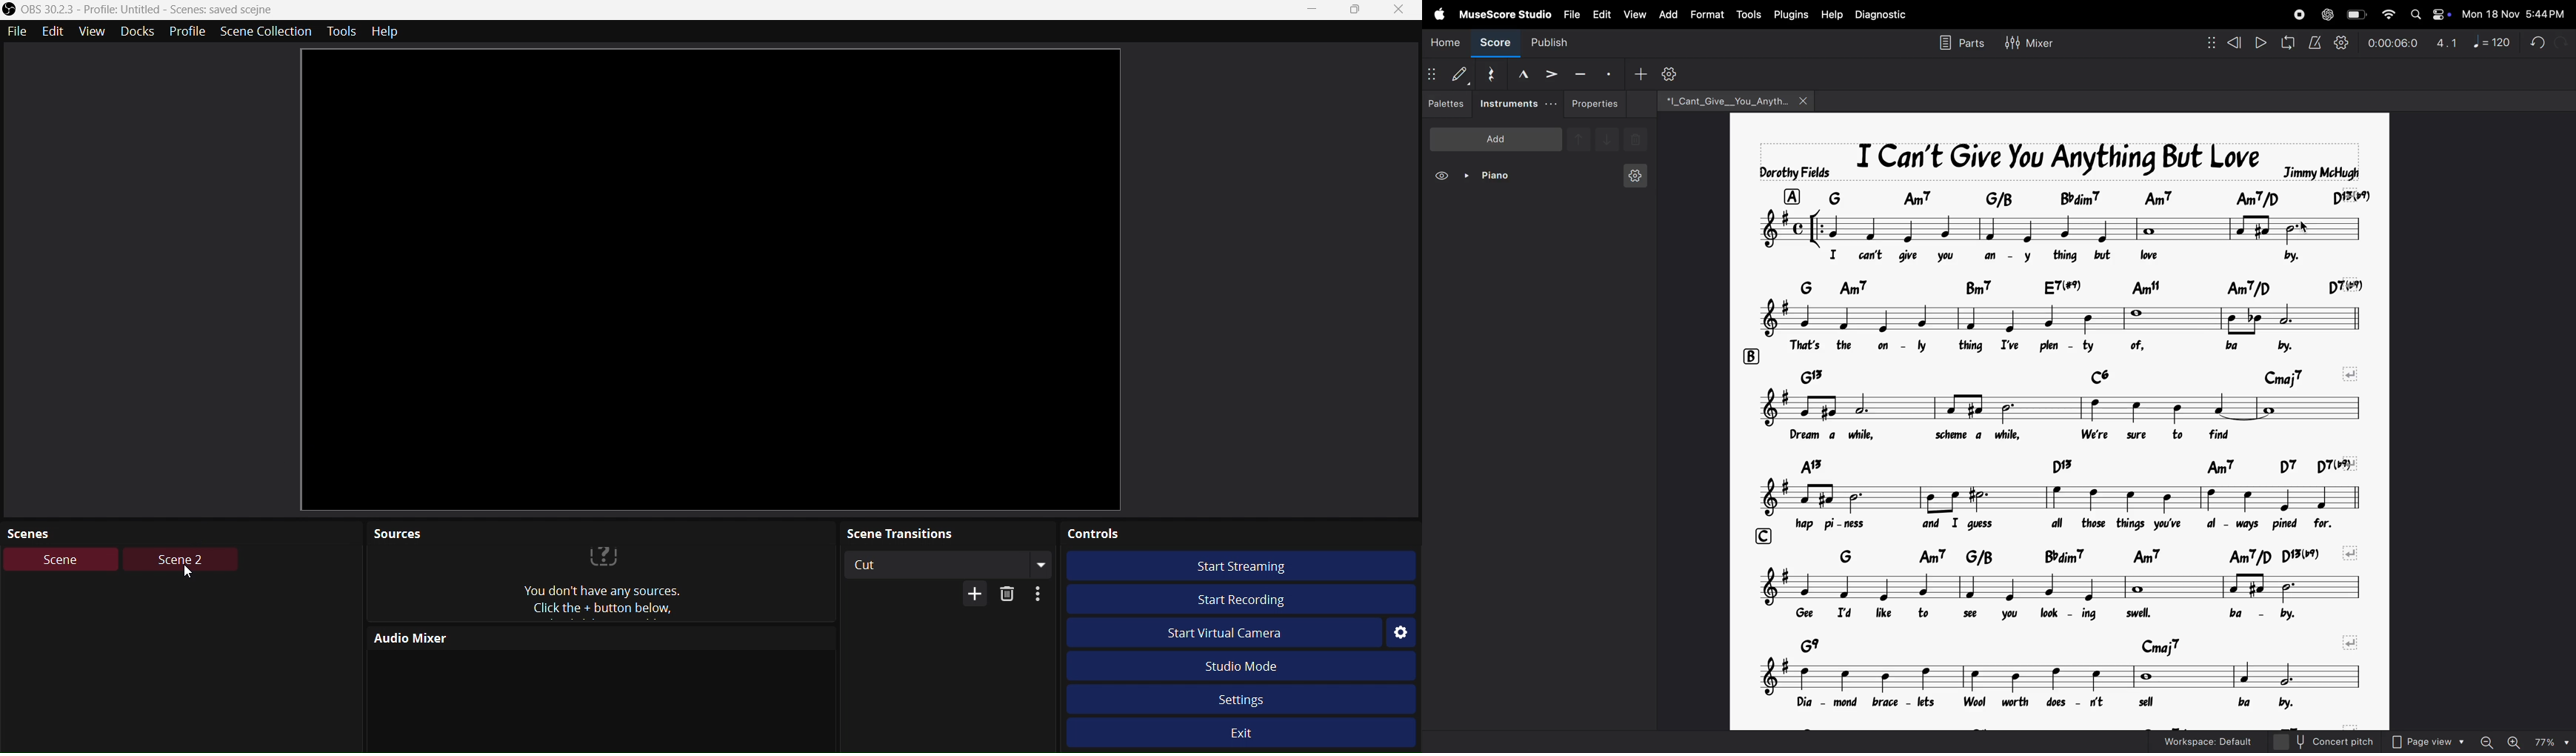  What do you see at coordinates (46, 531) in the screenshot?
I see `Scenes` at bounding box center [46, 531].